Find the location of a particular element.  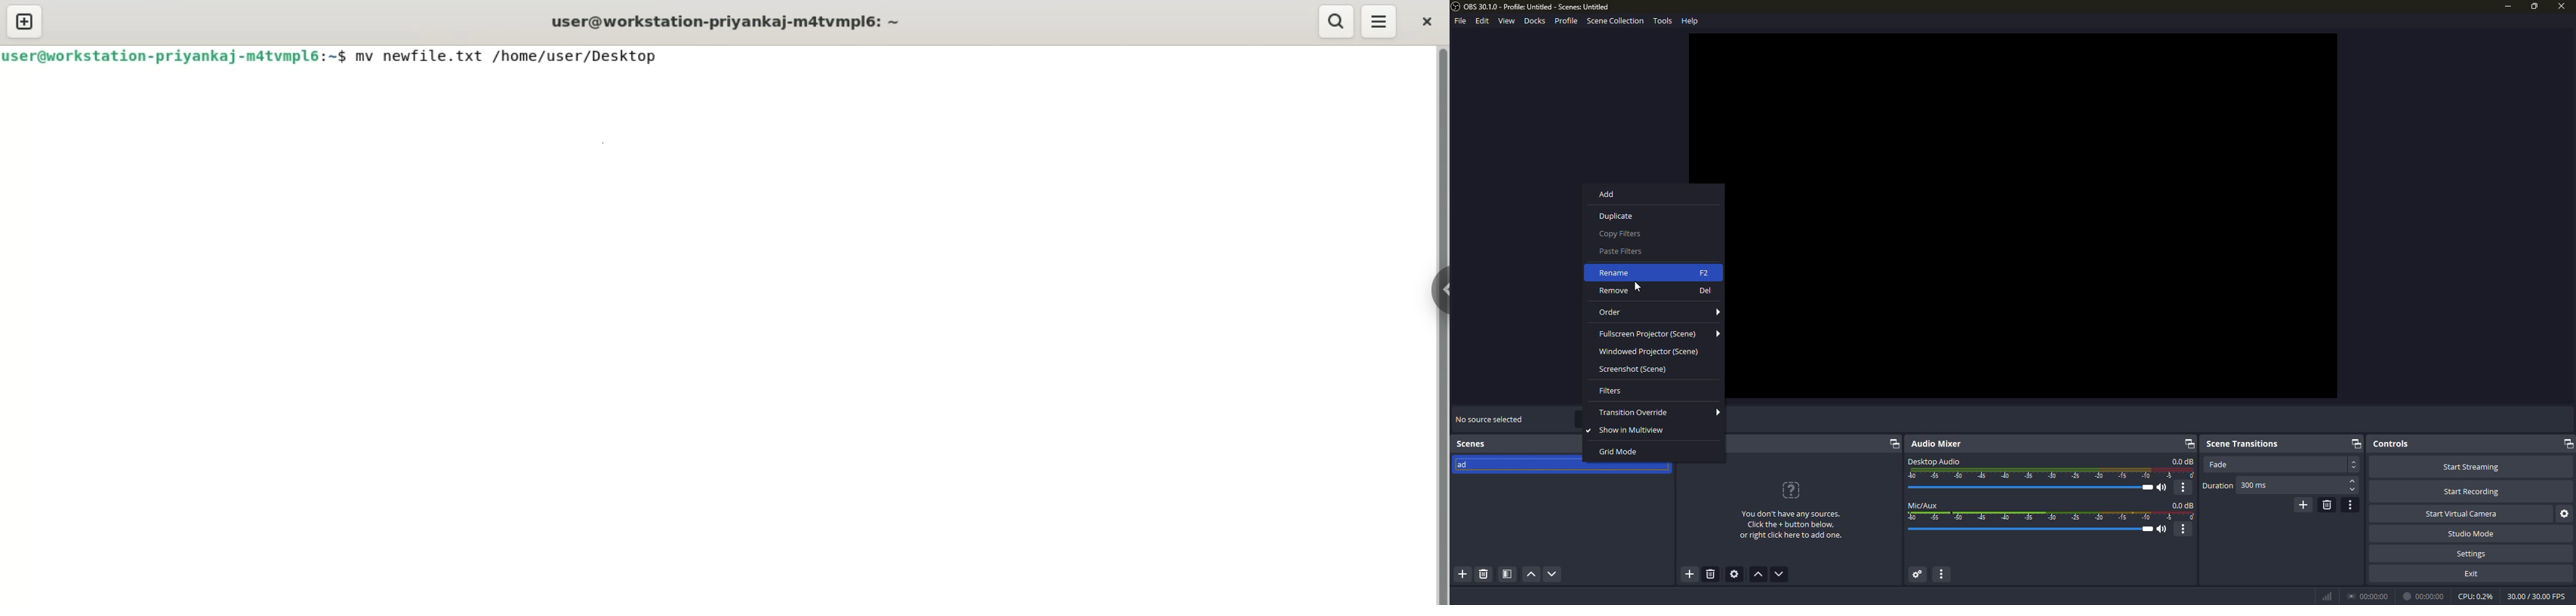

add configurable transition is located at coordinates (2302, 504).